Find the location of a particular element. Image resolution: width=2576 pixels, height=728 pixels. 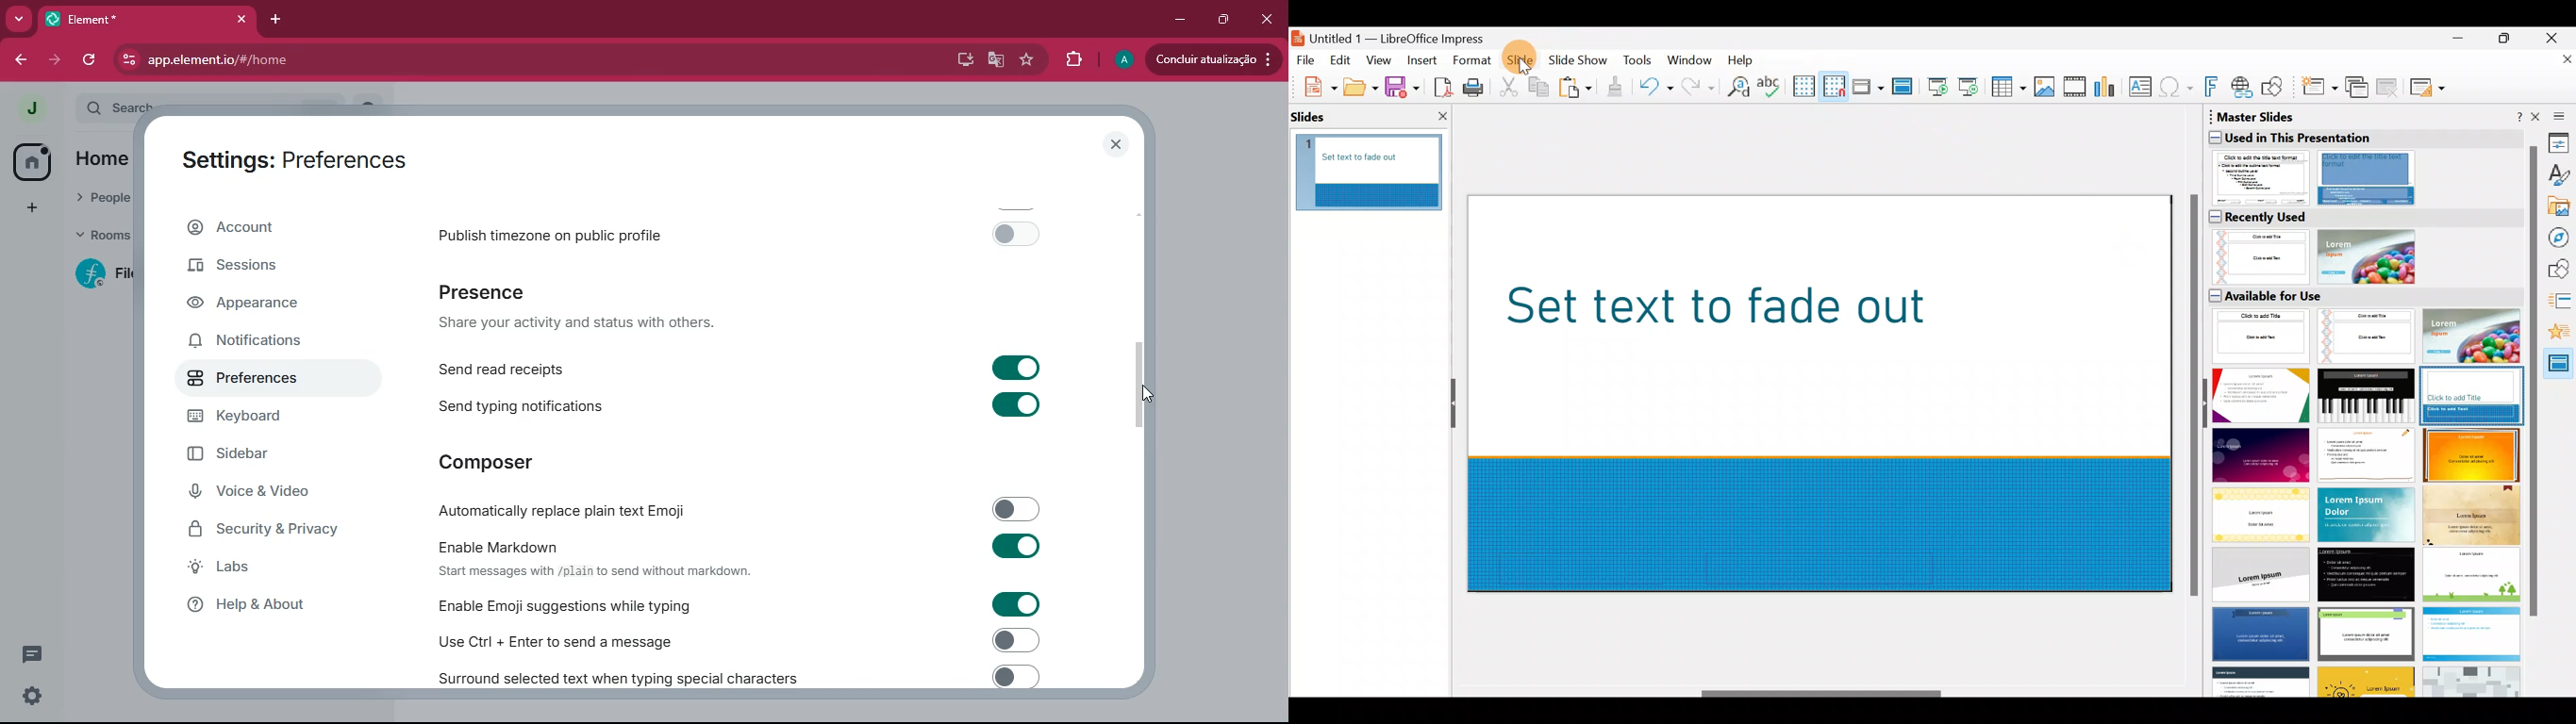

Insert special characters is located at coordinates (2178, 88).